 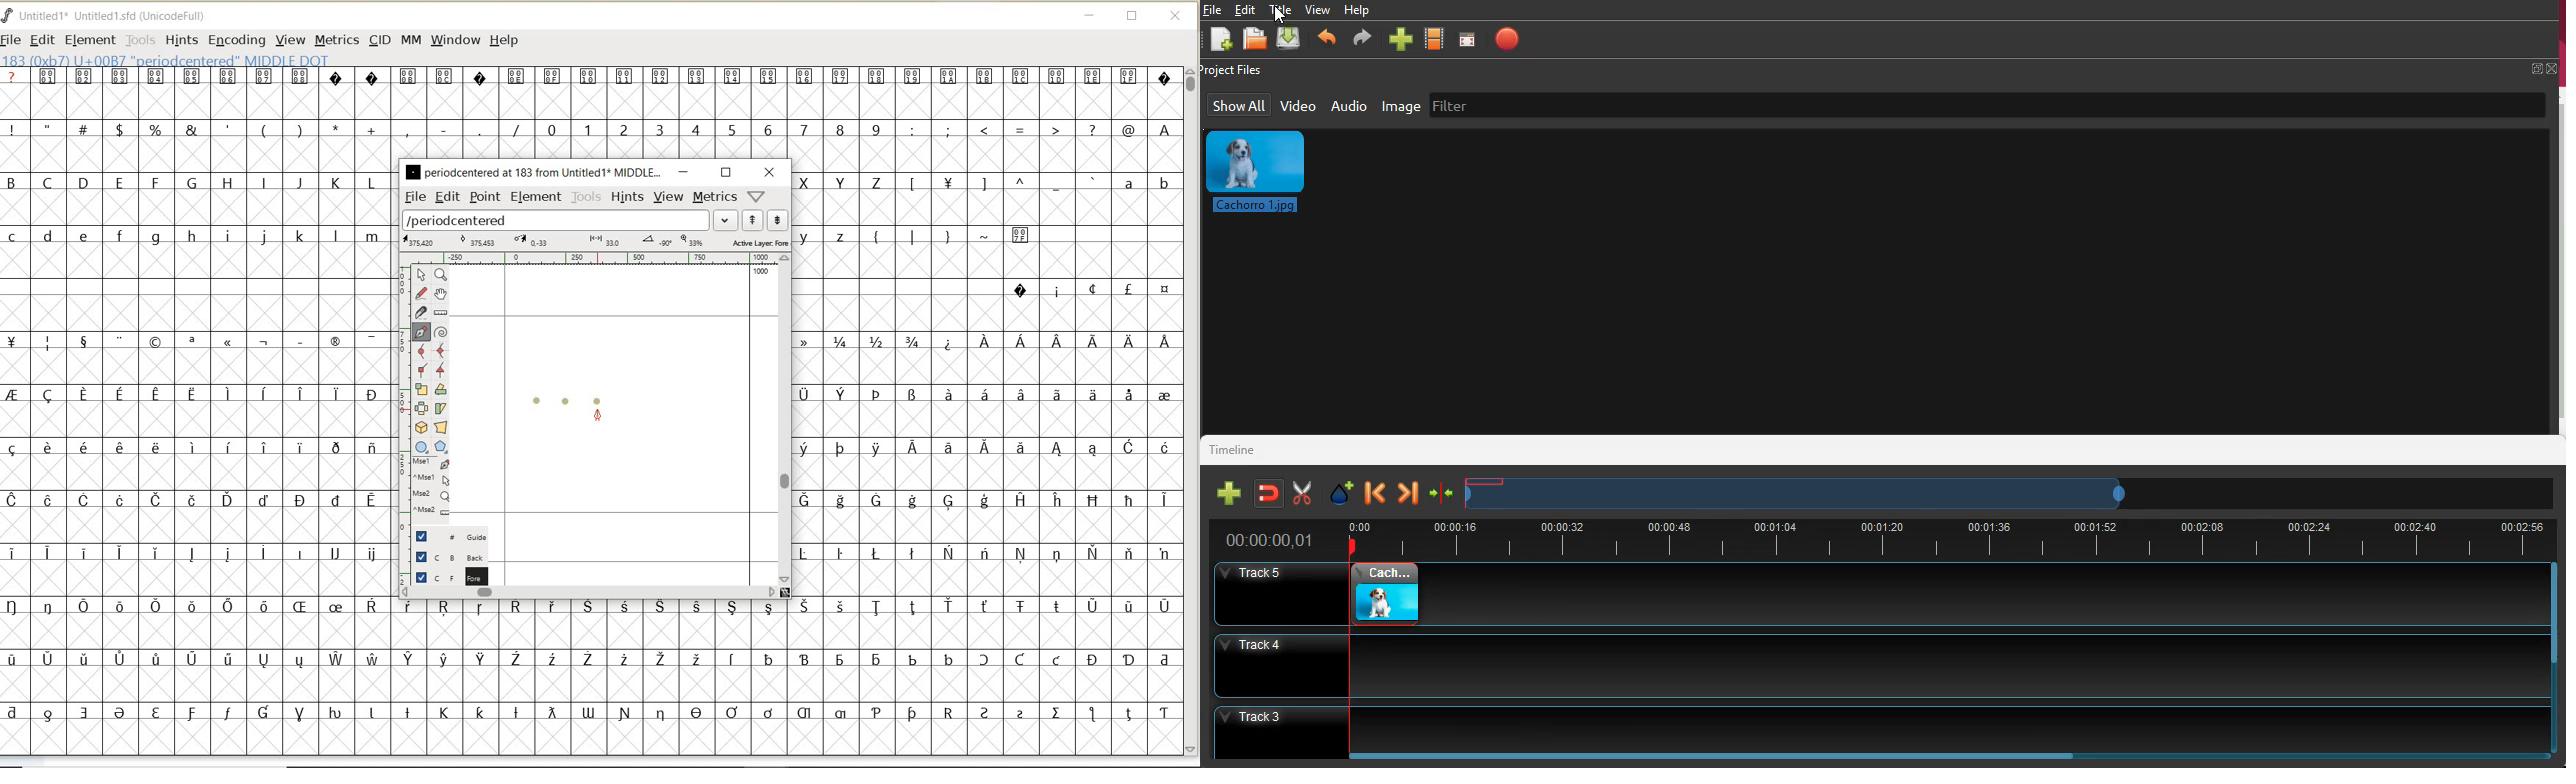 What do you see at coordinates (422, 447) in the screenshot?
I see `rectangle or ellipse` at bounding box center [422, 447].